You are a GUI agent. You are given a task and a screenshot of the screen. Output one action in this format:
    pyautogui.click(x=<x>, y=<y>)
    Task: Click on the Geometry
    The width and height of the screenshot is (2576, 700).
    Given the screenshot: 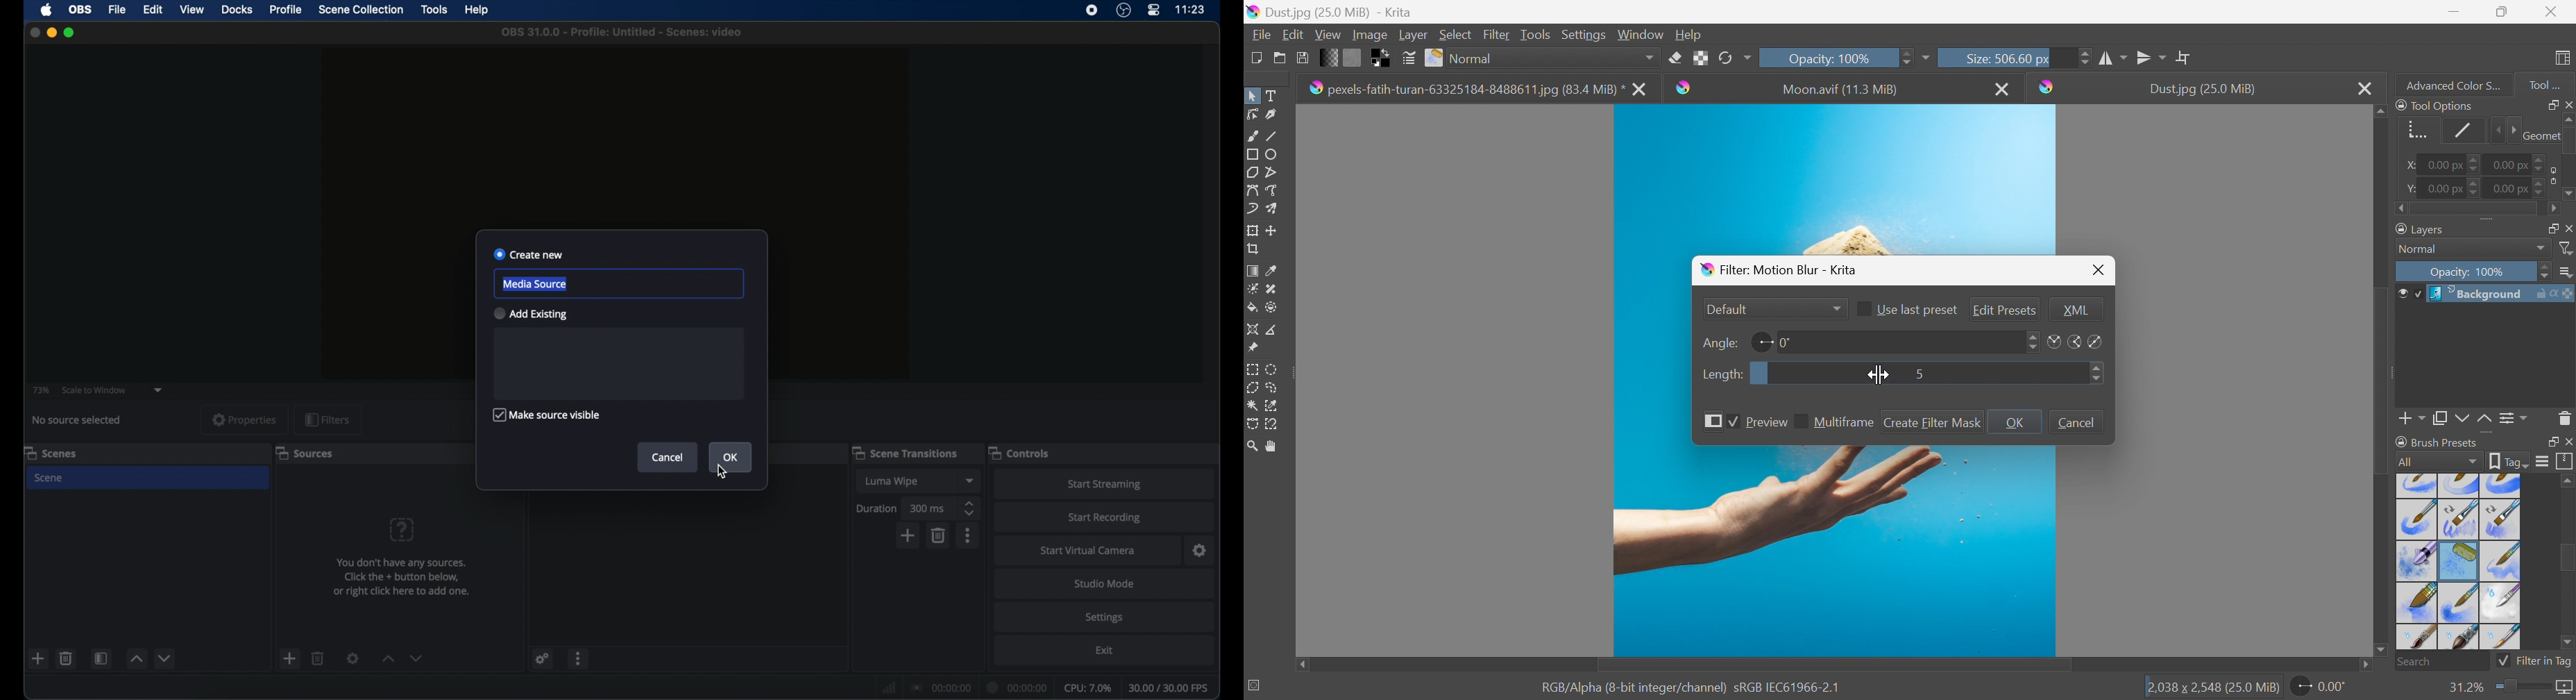 What is the action you would take?
    pyautogui.click(x=2539, y=134)
    